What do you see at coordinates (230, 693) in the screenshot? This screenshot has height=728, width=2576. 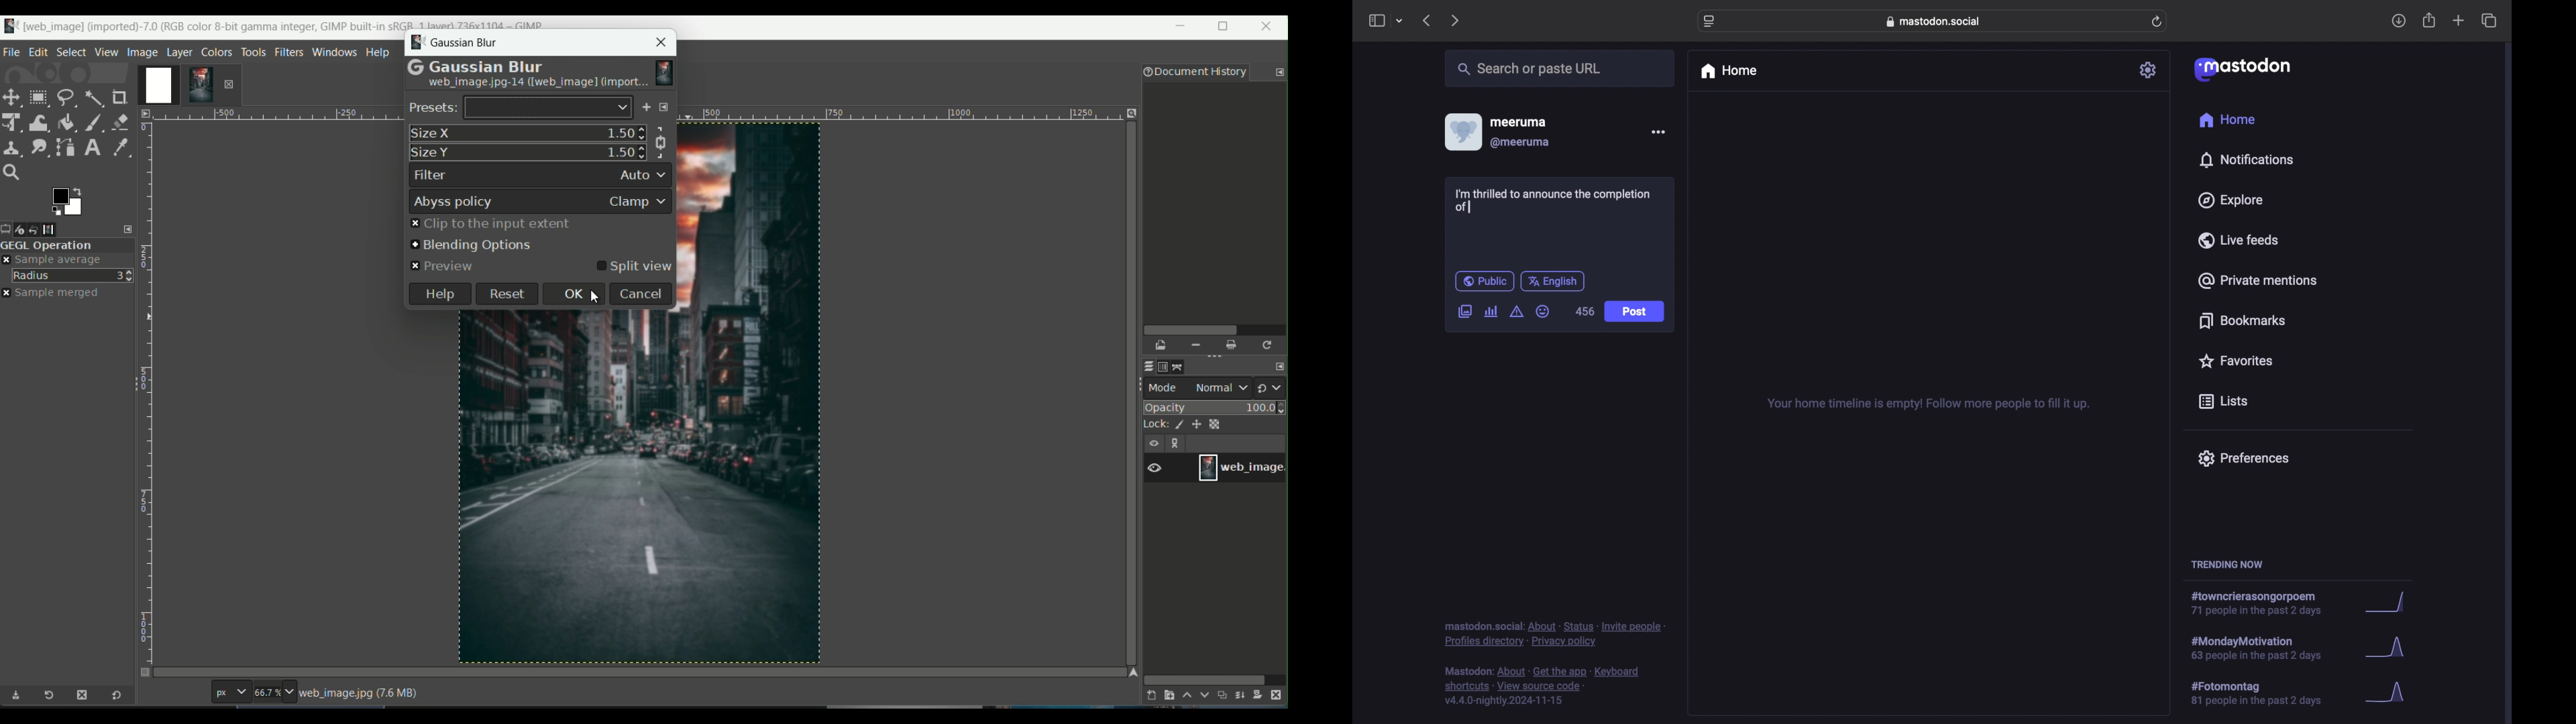 I see `measurement scale` at bounding box center [230, 693].